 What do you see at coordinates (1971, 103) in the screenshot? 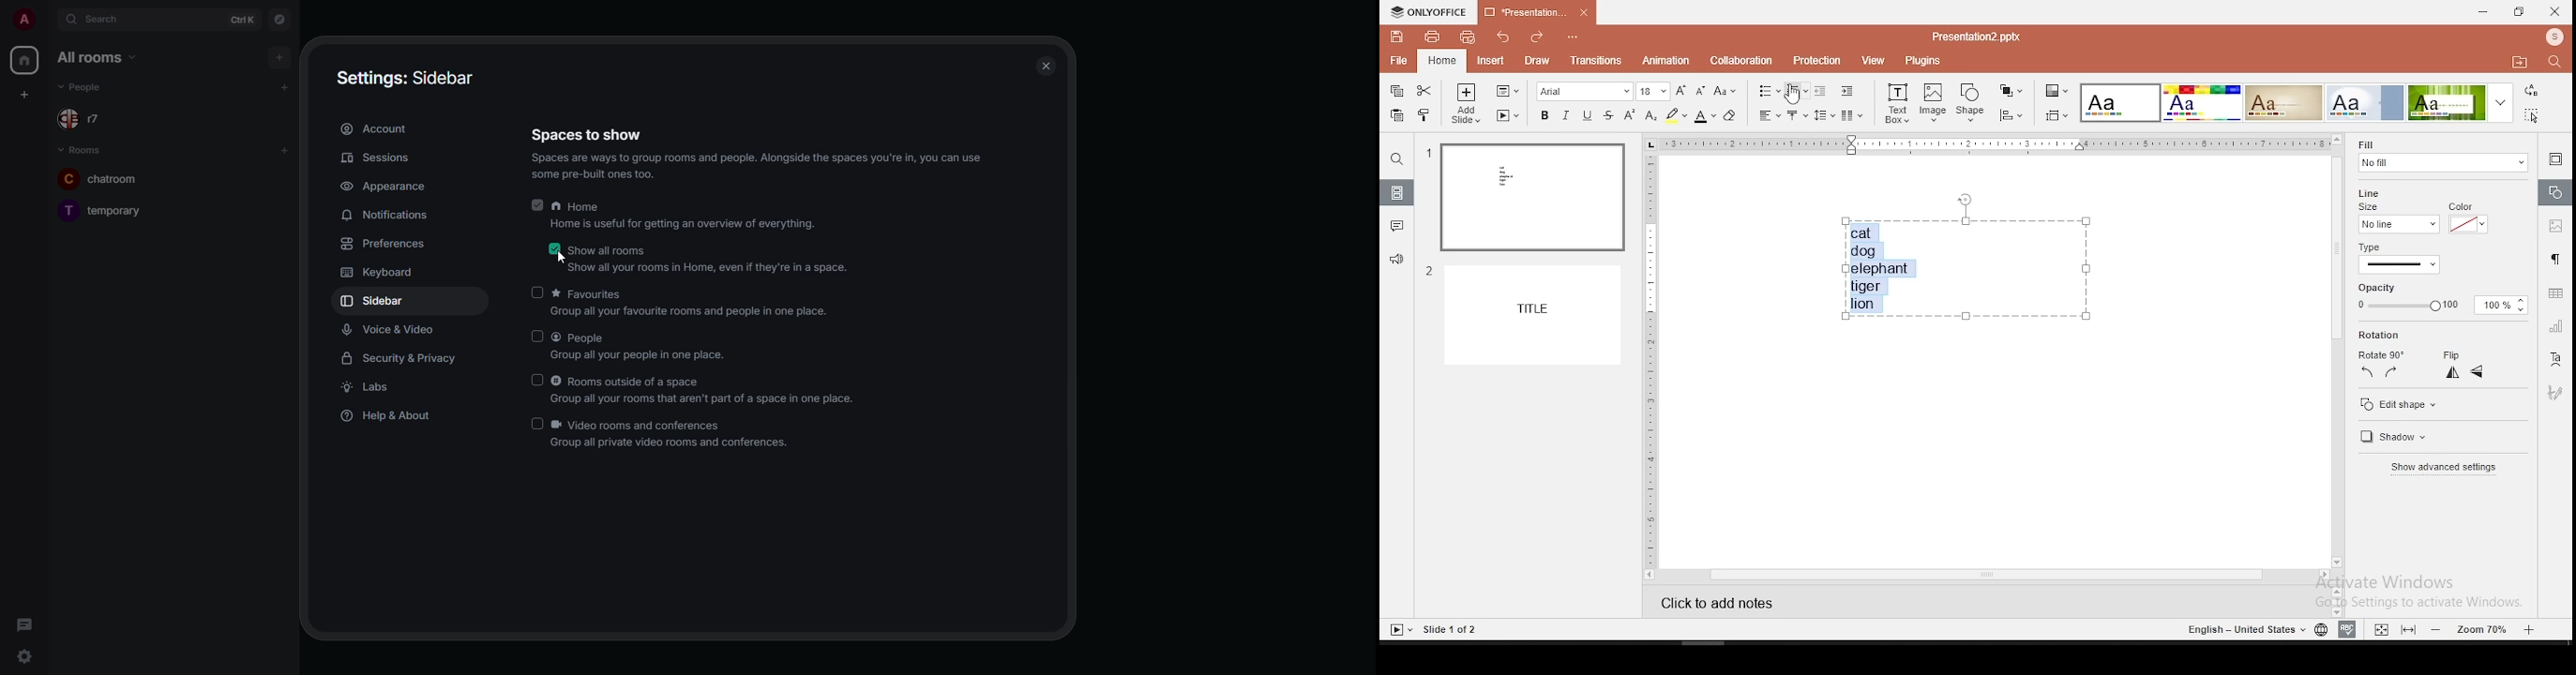
I see `shape` at bounding box center [1971, 103].